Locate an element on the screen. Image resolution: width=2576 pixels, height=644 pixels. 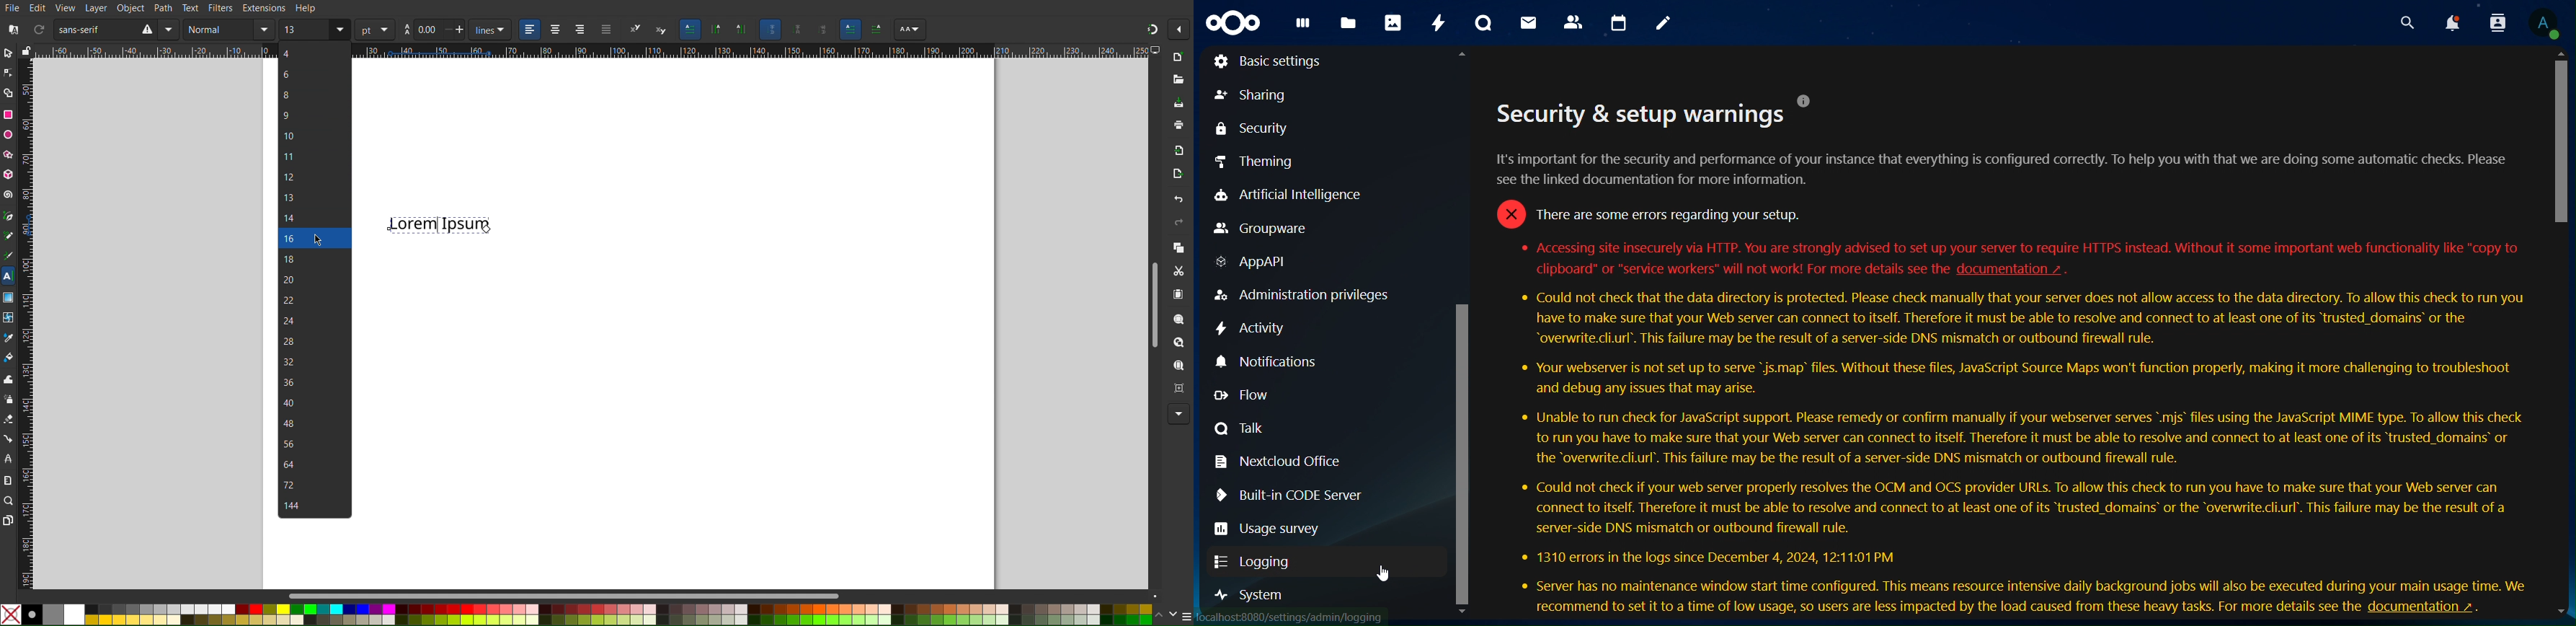
Select is located at coordinates (9, 53).